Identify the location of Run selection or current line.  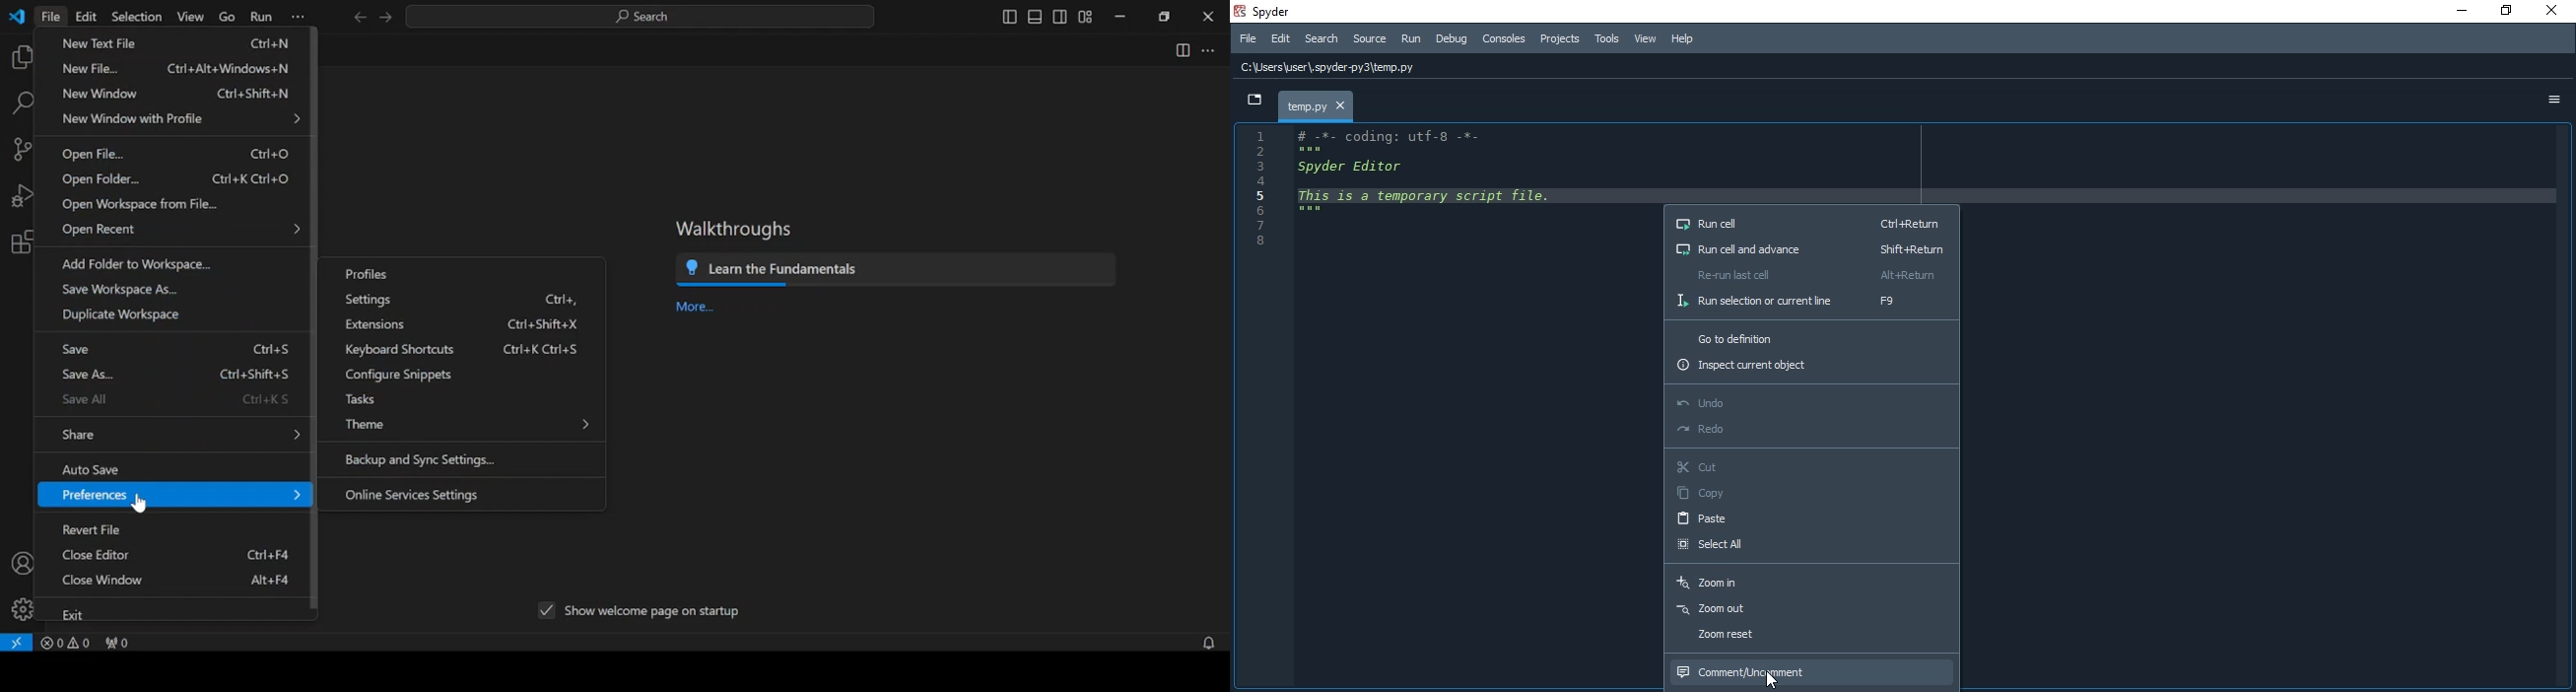
(1810, 303).